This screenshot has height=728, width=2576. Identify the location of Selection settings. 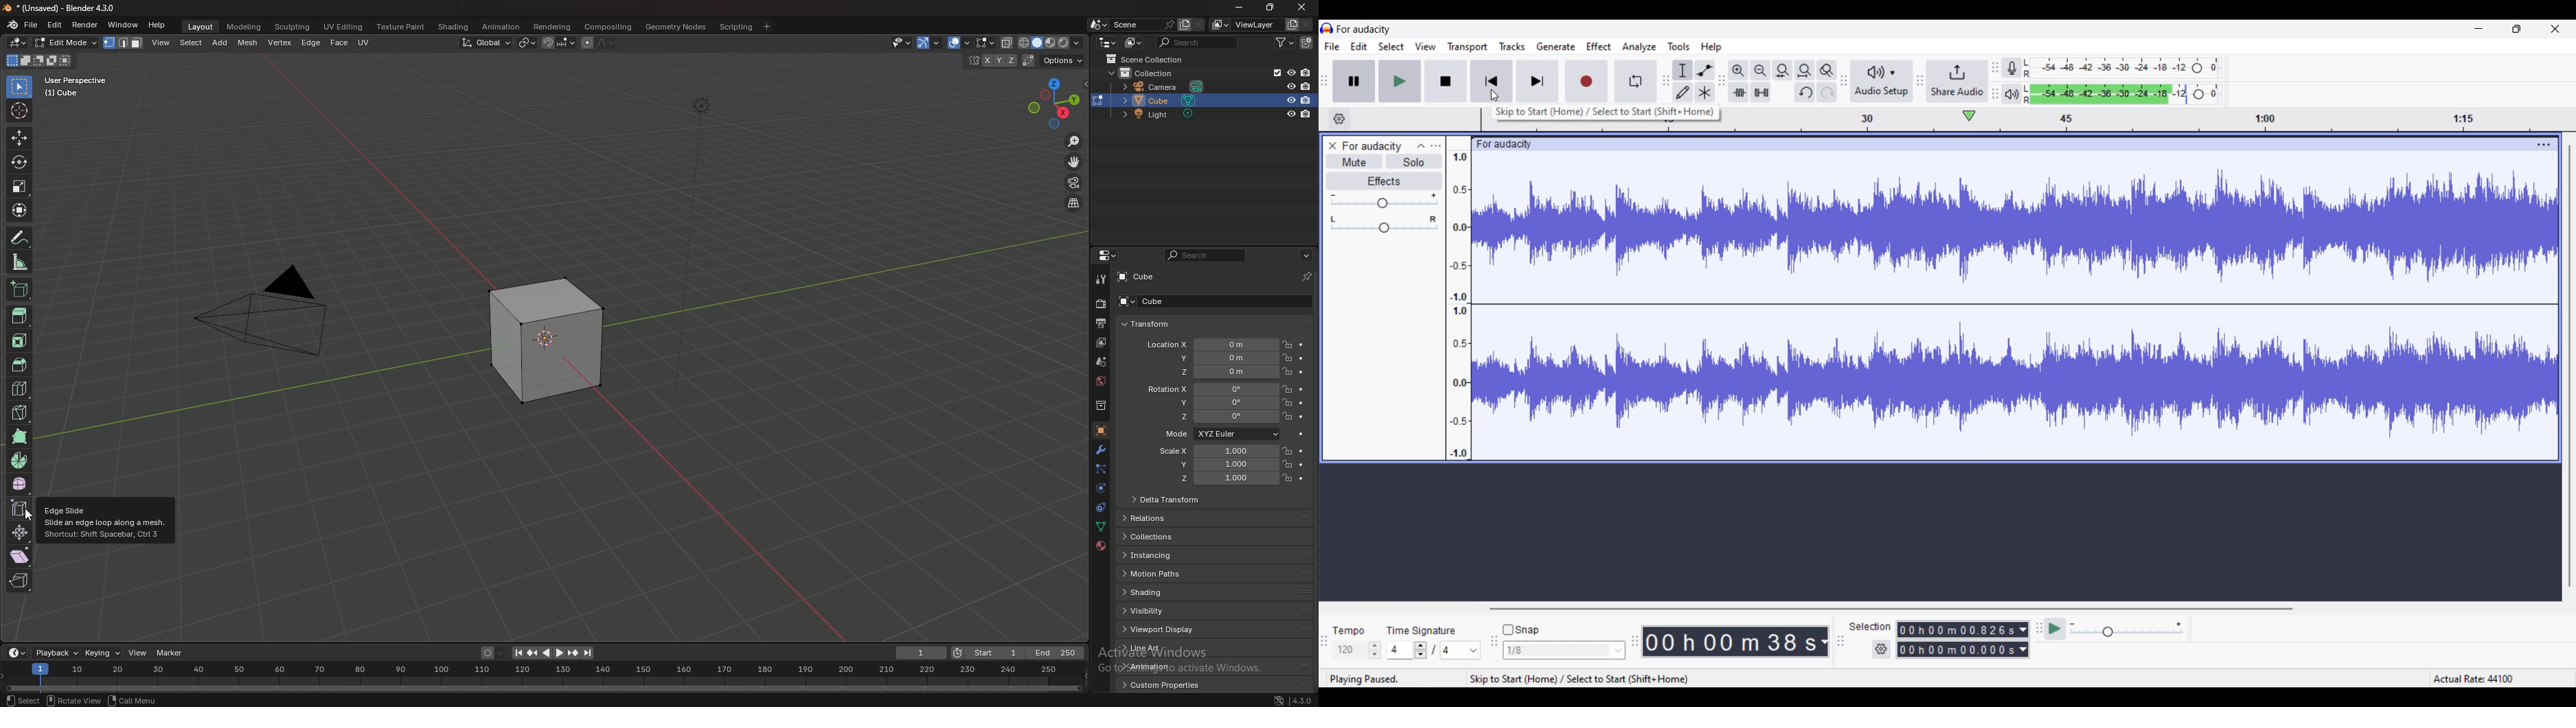
(1881, 649).